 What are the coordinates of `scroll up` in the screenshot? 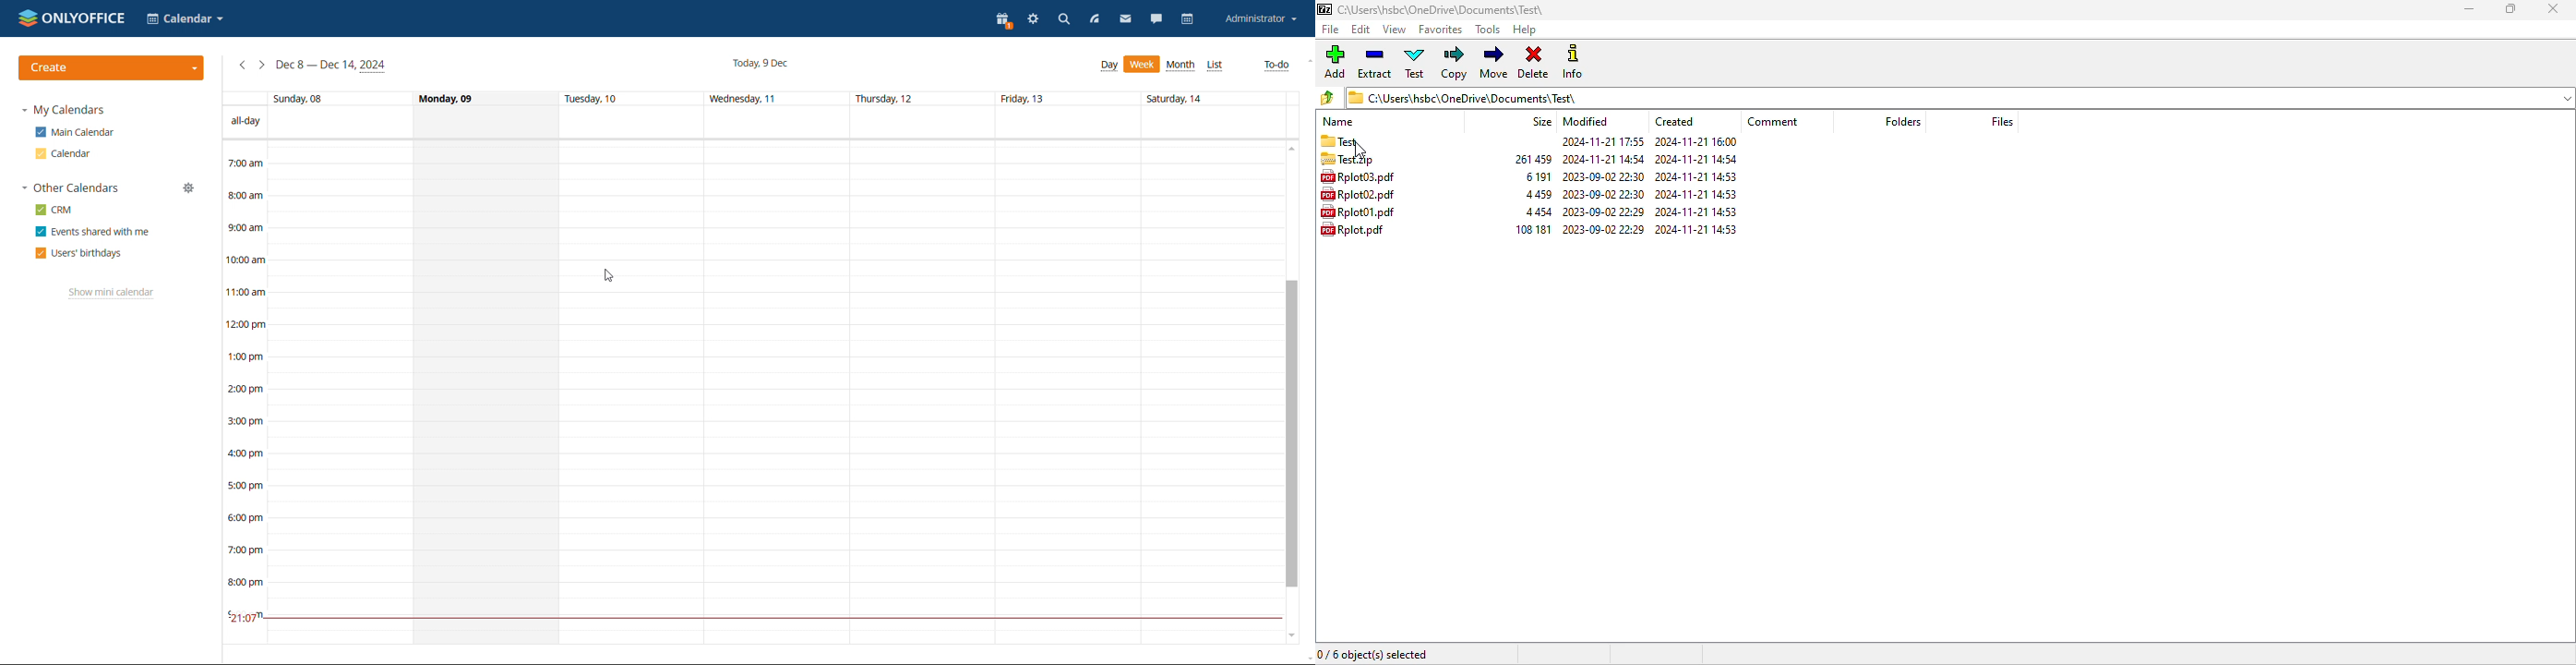 It's located at (1307, 61).